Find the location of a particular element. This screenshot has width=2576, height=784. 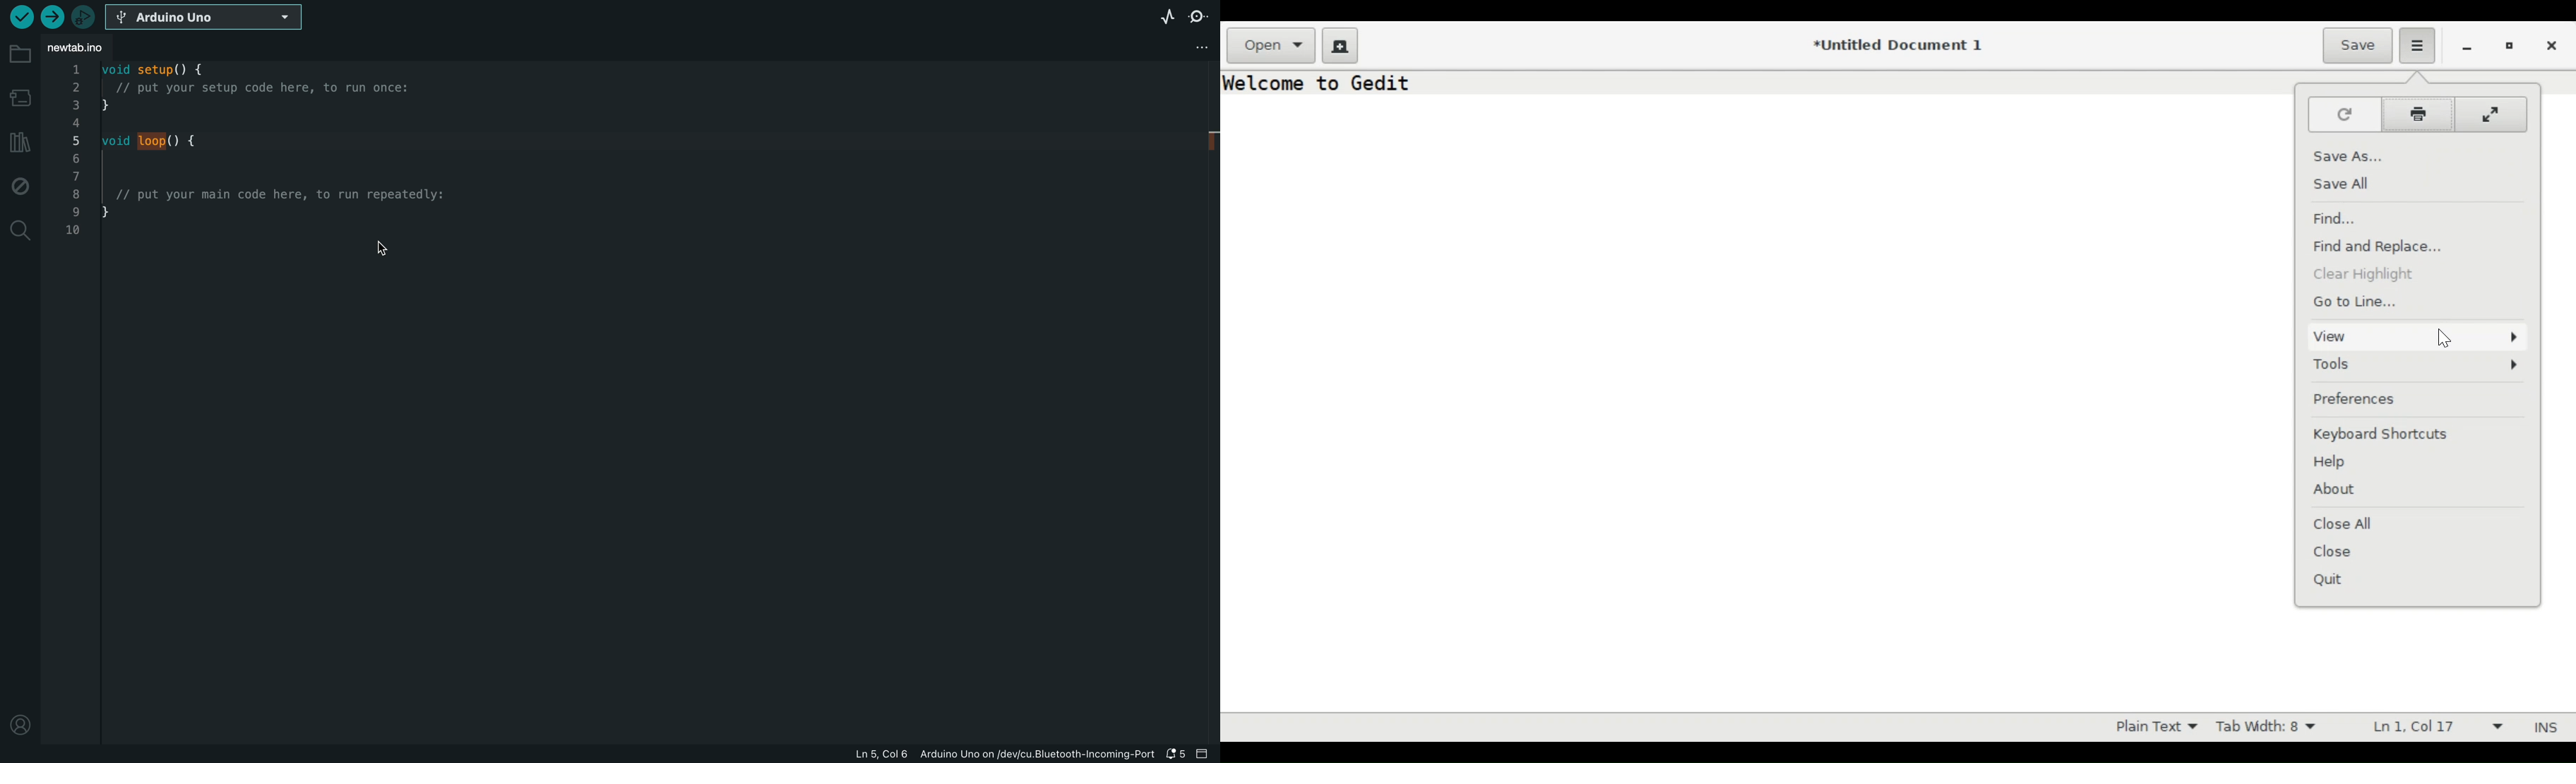

Close is located at coordinates (2334, 553).